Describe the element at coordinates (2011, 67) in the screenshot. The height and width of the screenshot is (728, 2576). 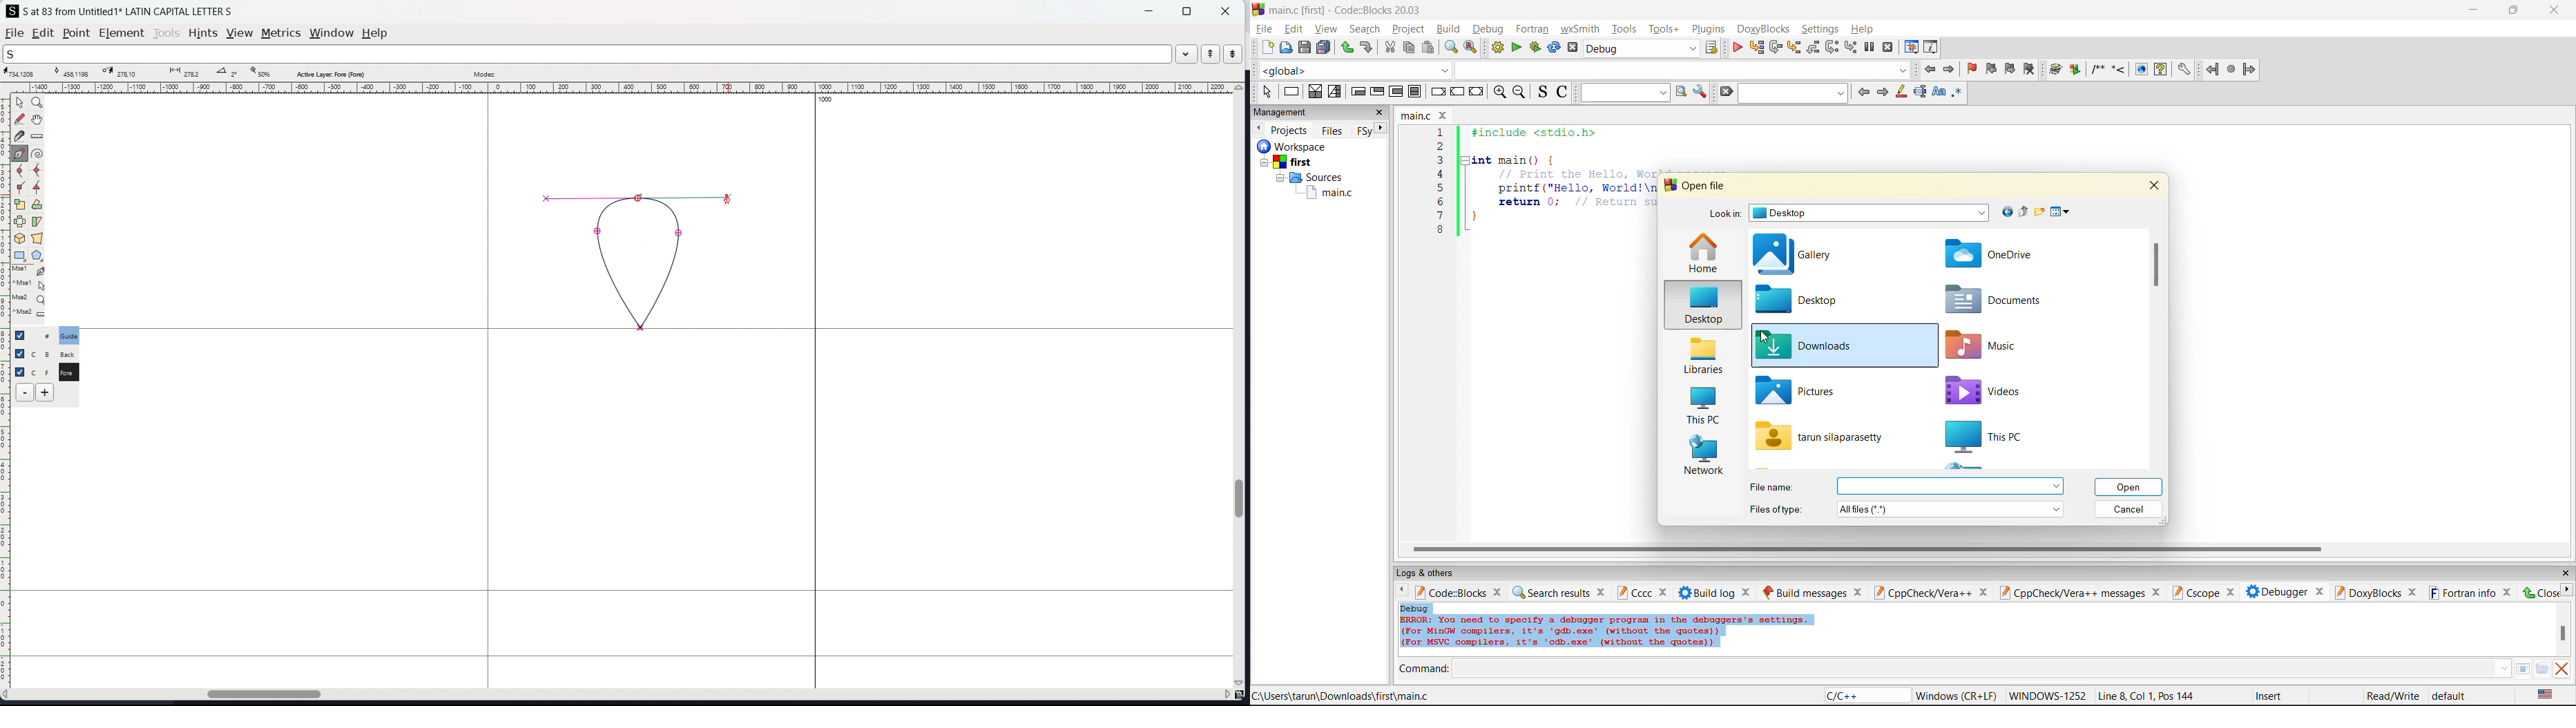
I see `next bookmark` at that location.